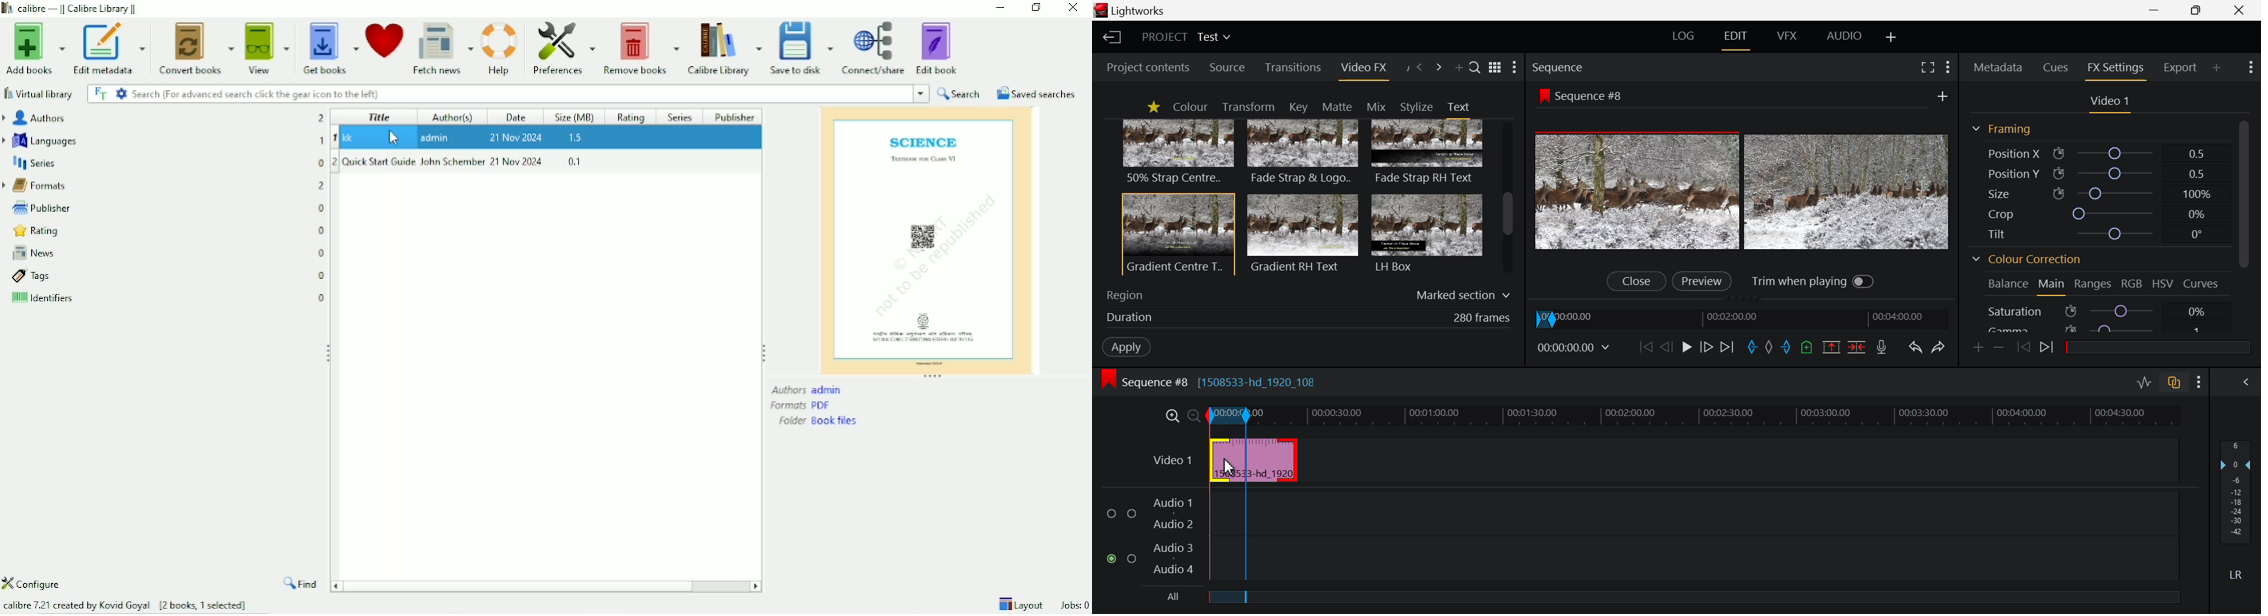 The image size is (2268, 616). Describe the element at coordinates (820, 421) in the screenshot. I see `Folder` at that location.